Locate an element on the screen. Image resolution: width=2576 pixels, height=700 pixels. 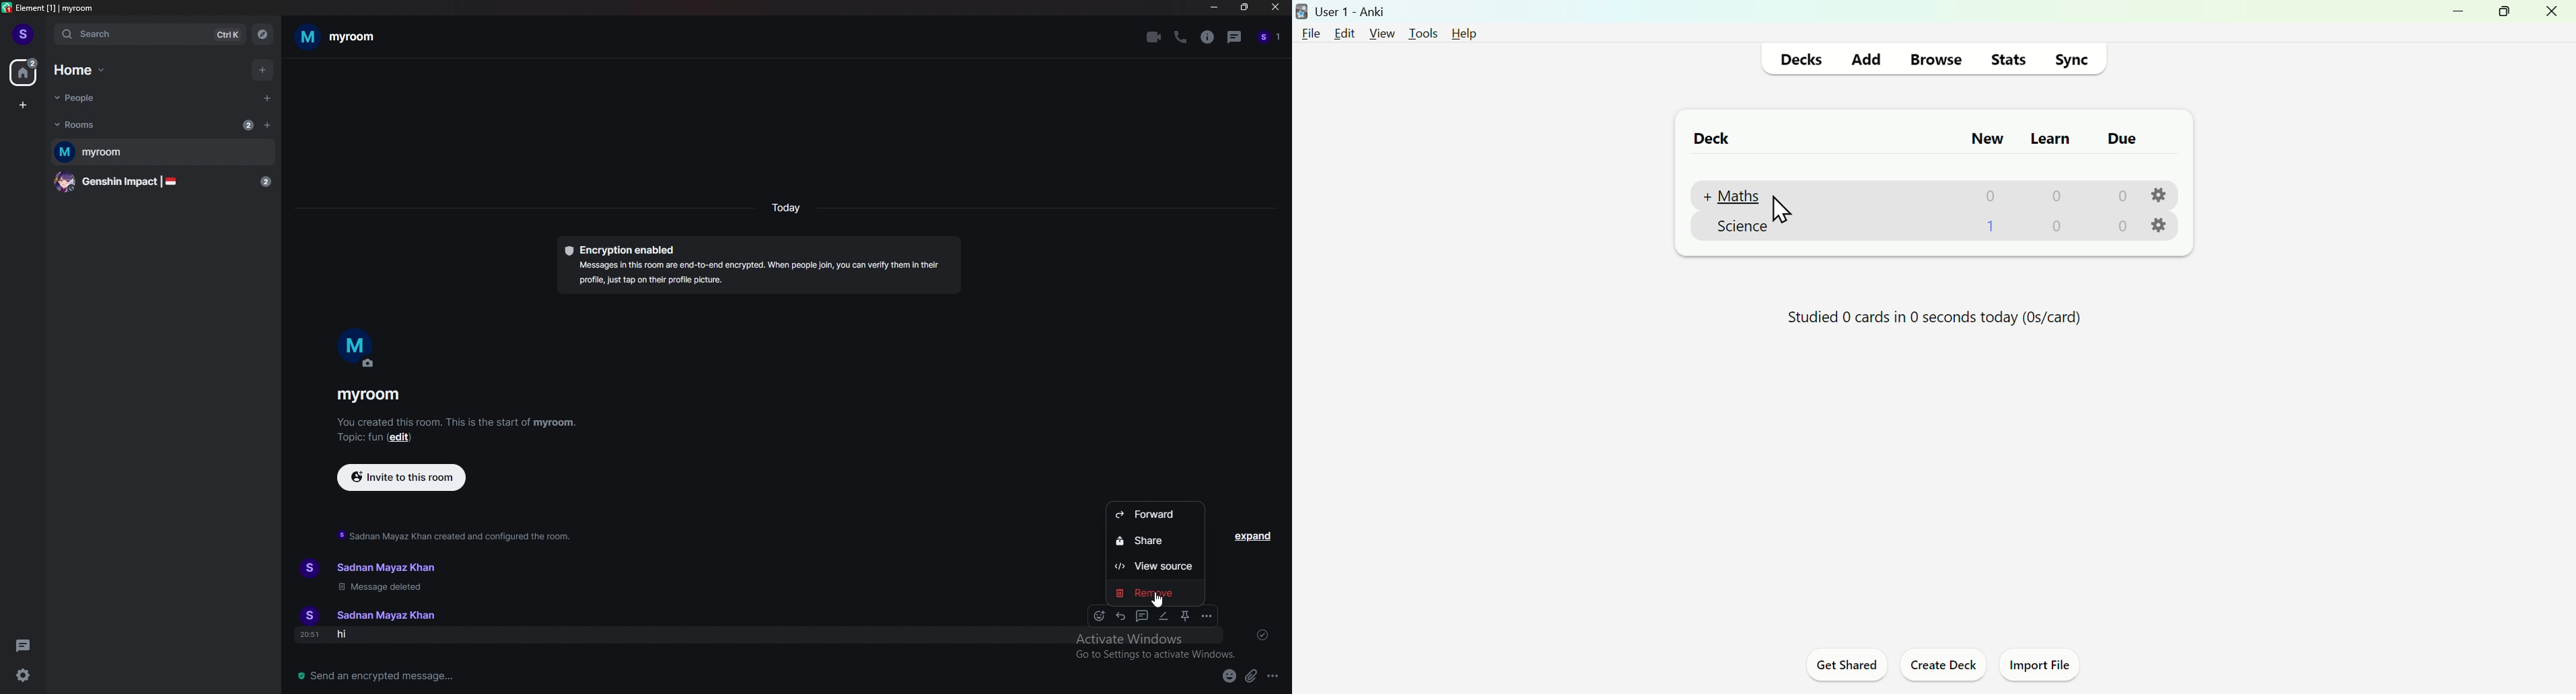
resize is located at coordinates (1244, 7).